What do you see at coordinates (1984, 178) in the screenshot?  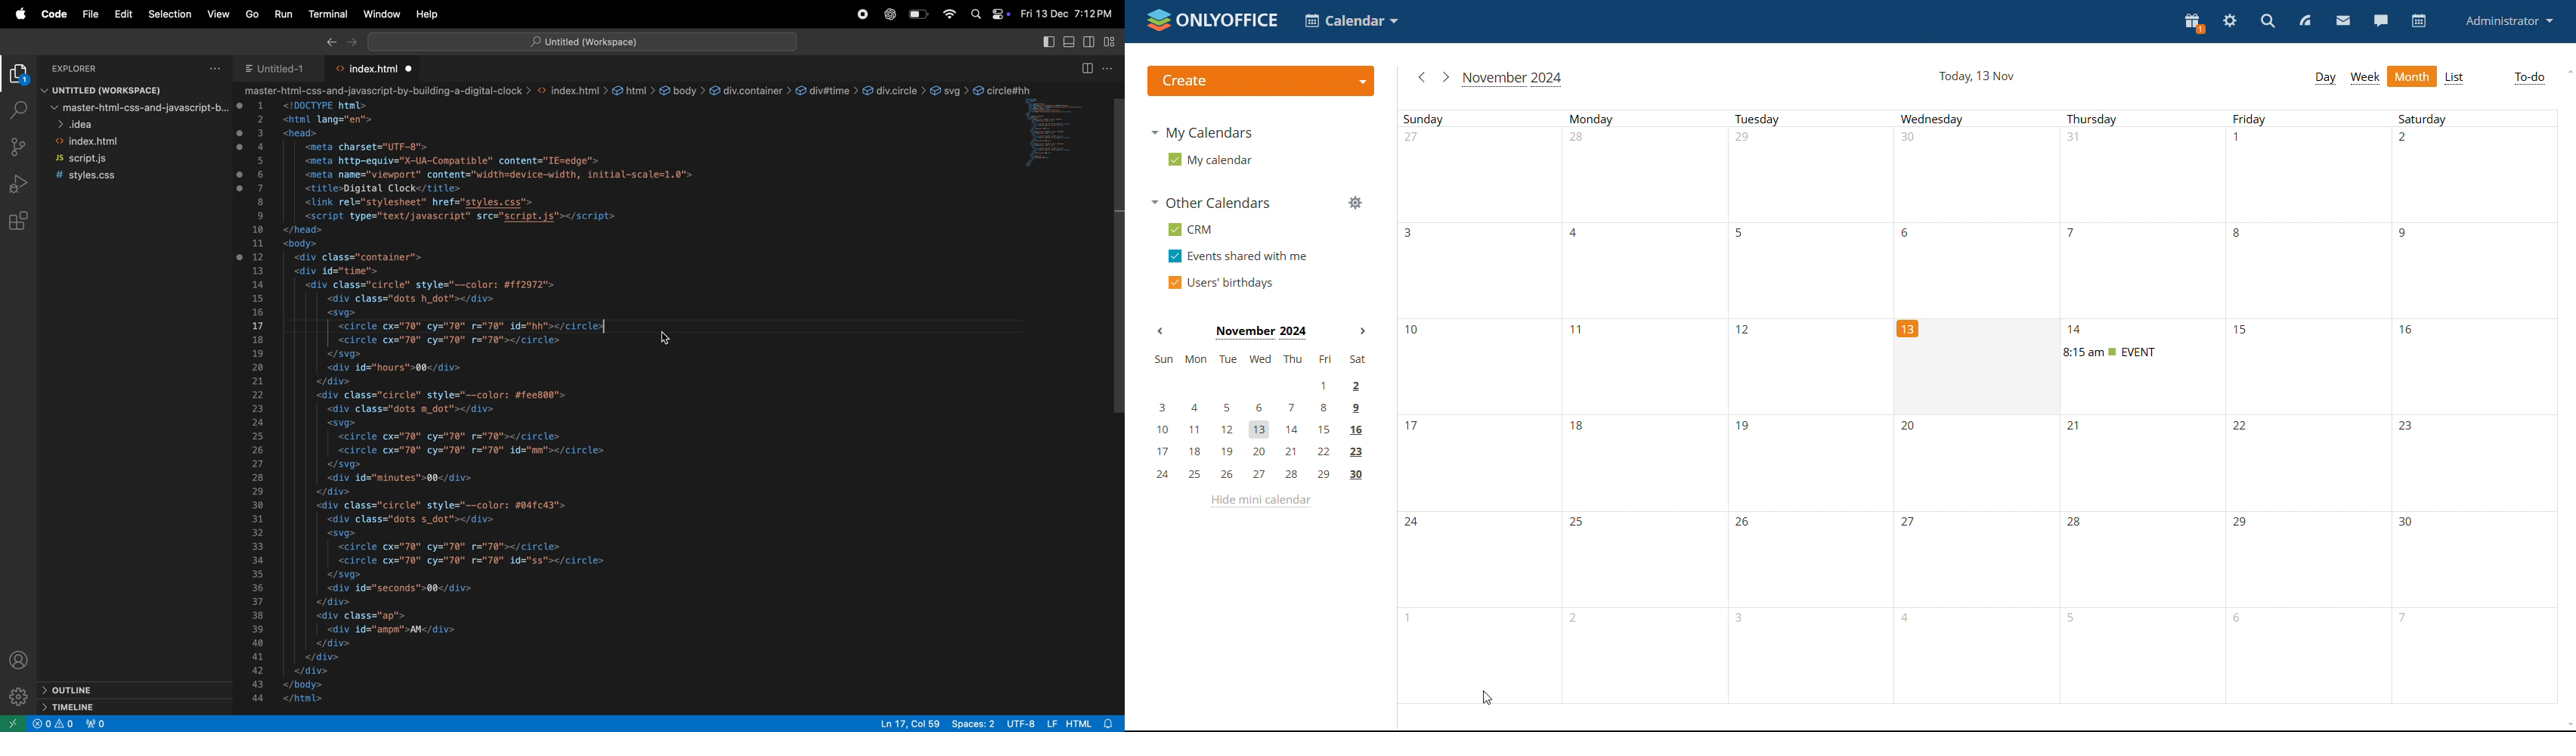 I see `unallocated time slots` at bounding box center [1984, 178].